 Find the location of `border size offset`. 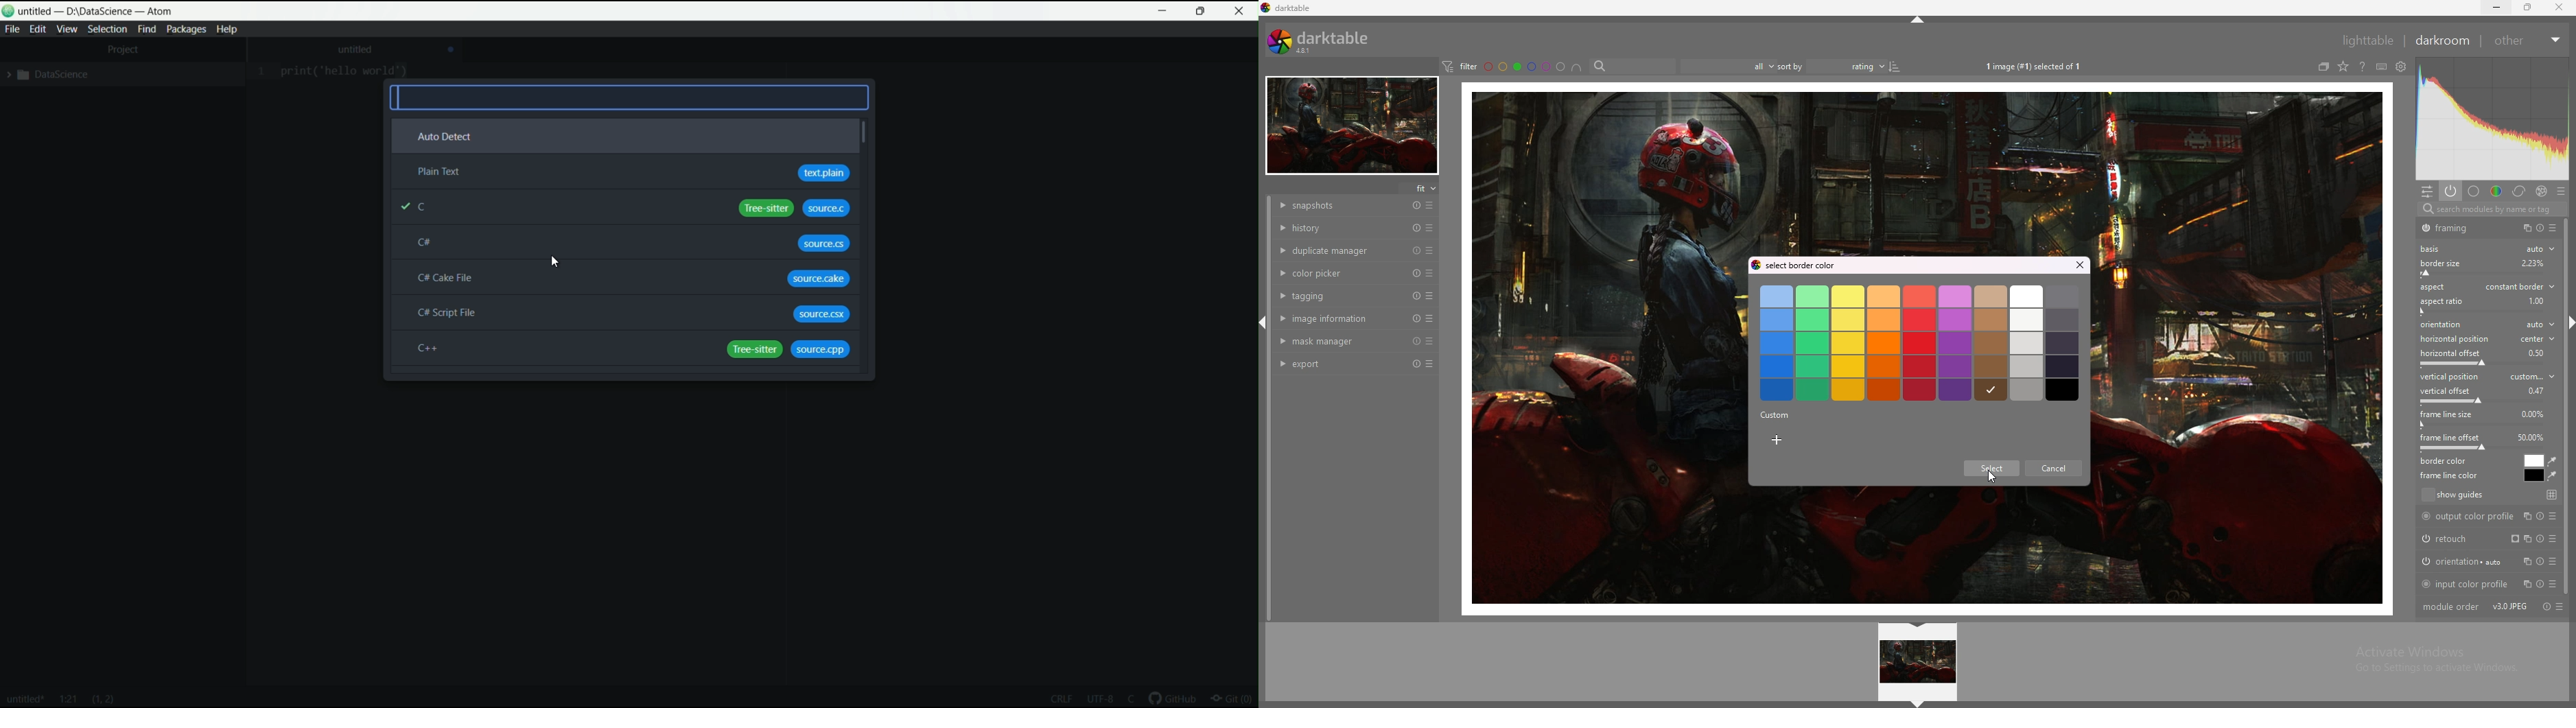

border size offset is located at coordinates (2486, 275).